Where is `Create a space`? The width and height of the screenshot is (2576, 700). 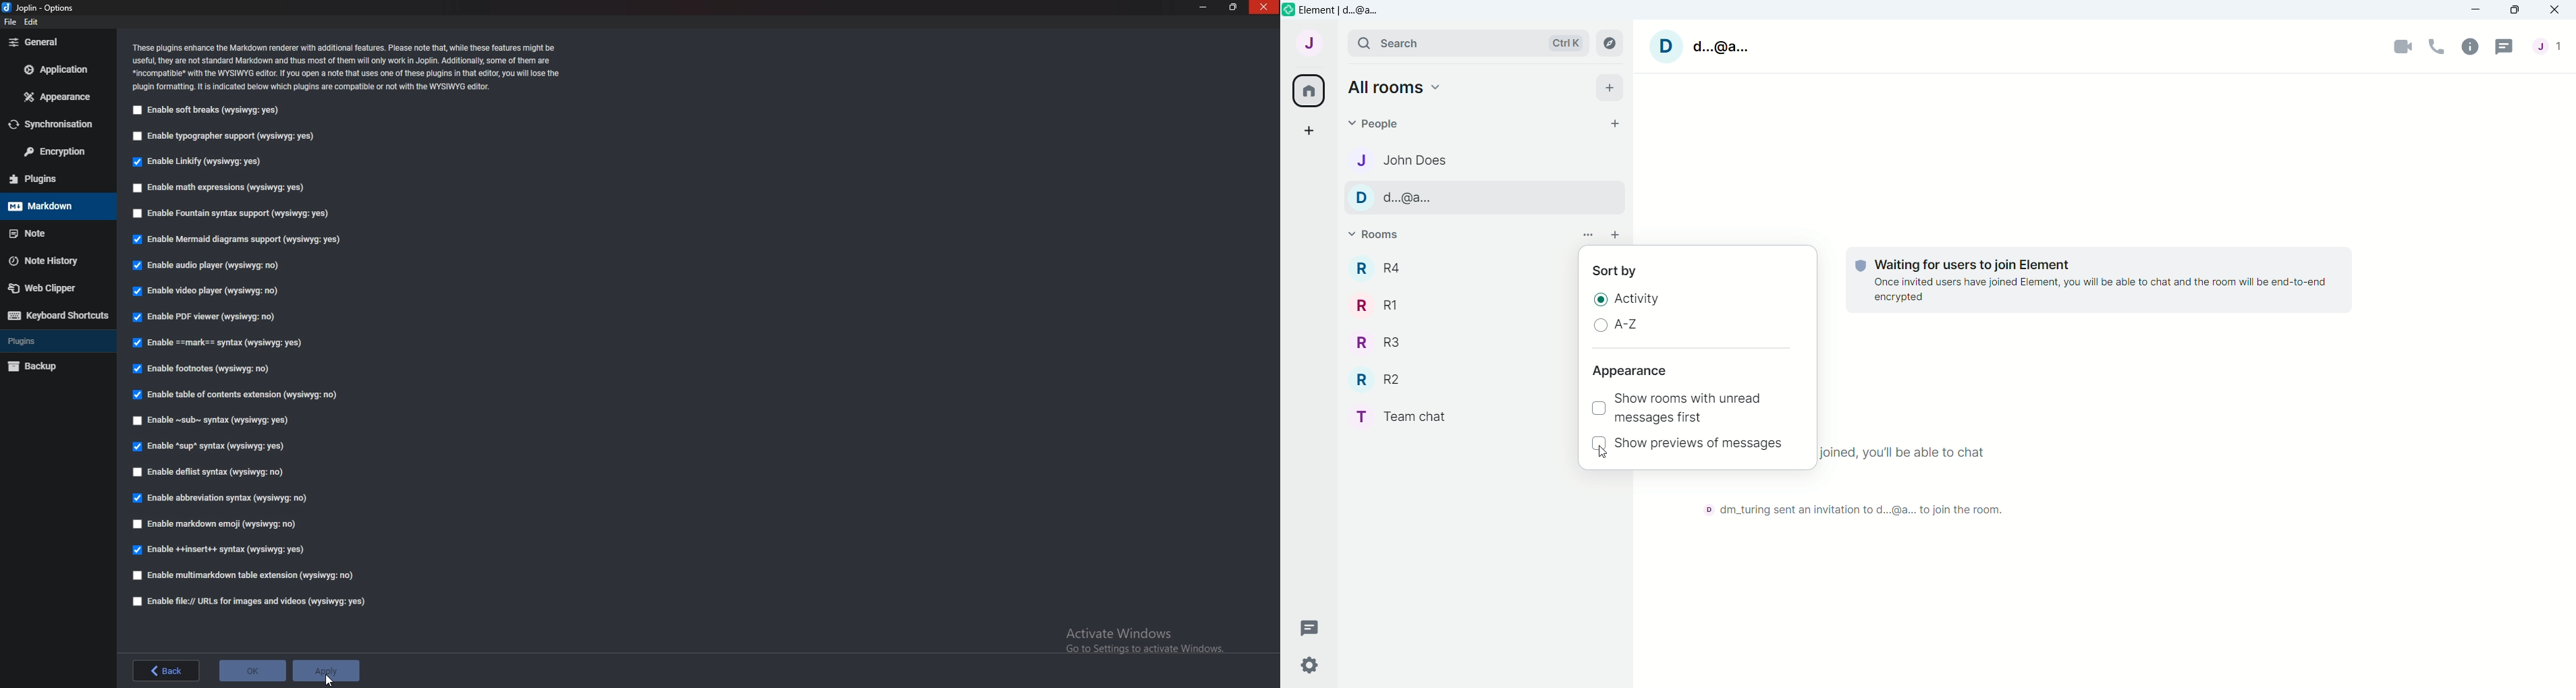
Create a space is located at coordinates (1311, 130).